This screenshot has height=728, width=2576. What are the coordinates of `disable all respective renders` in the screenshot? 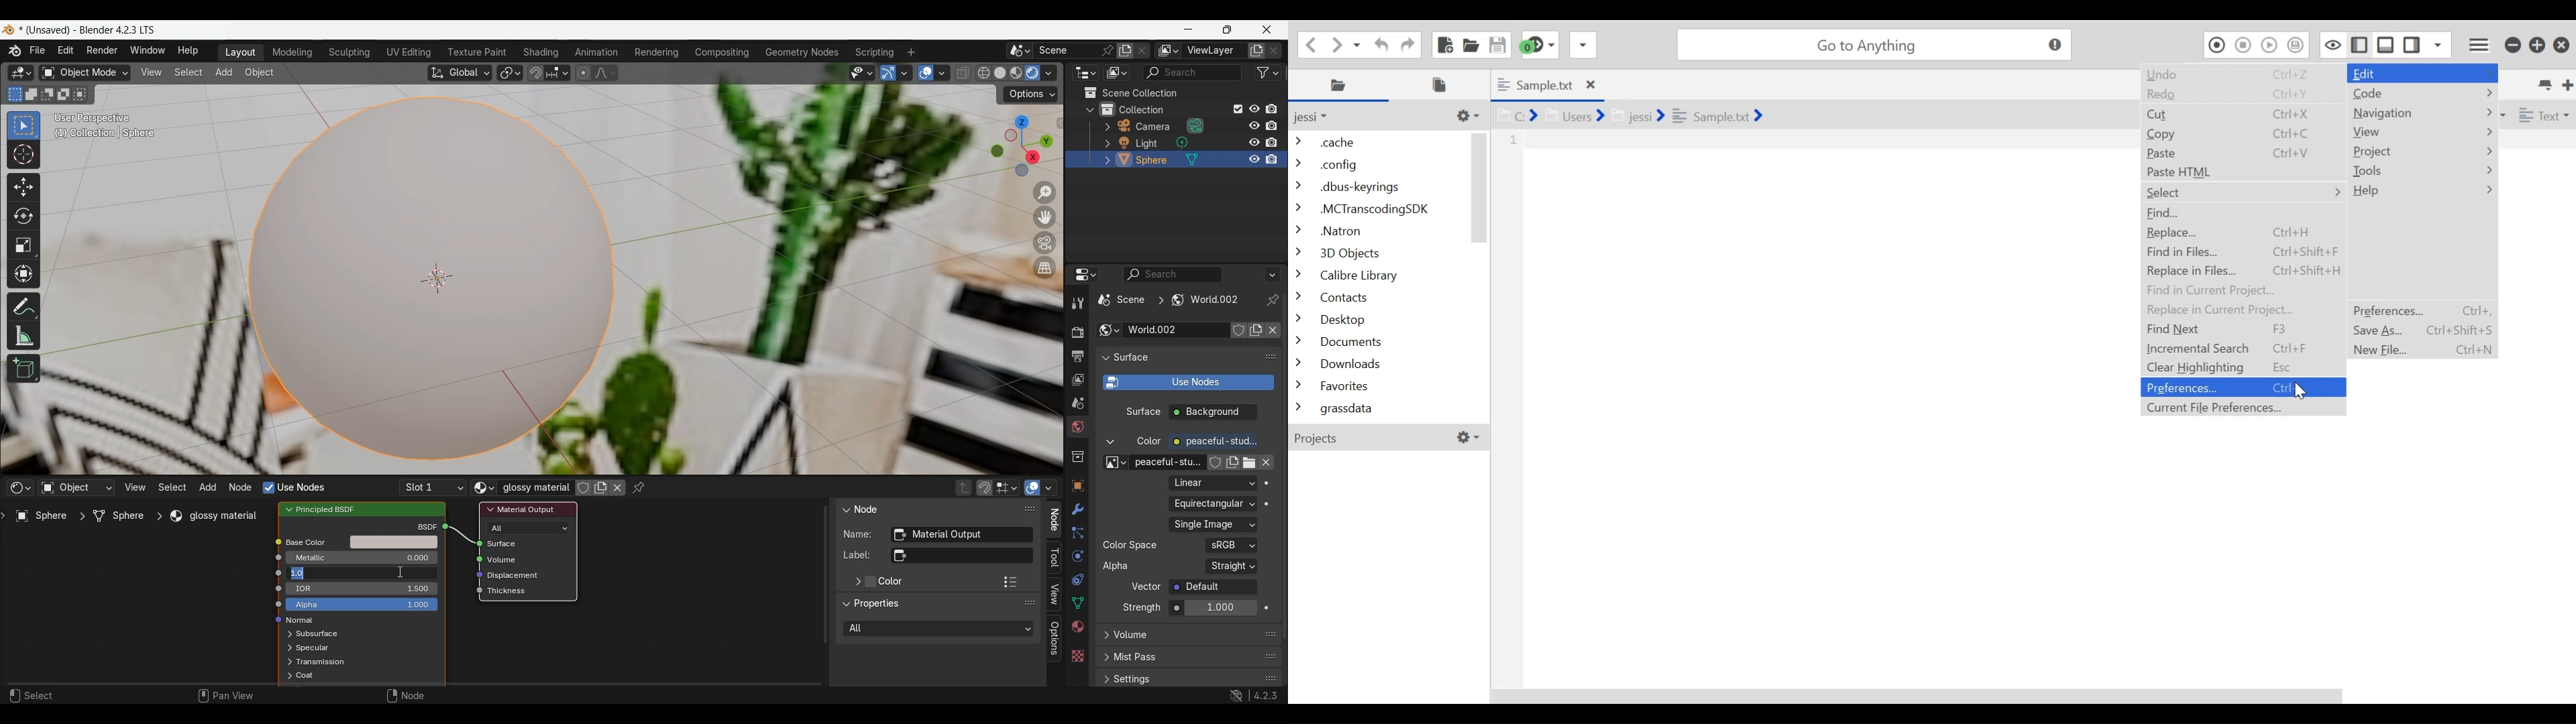 It's located at (1277, 160).